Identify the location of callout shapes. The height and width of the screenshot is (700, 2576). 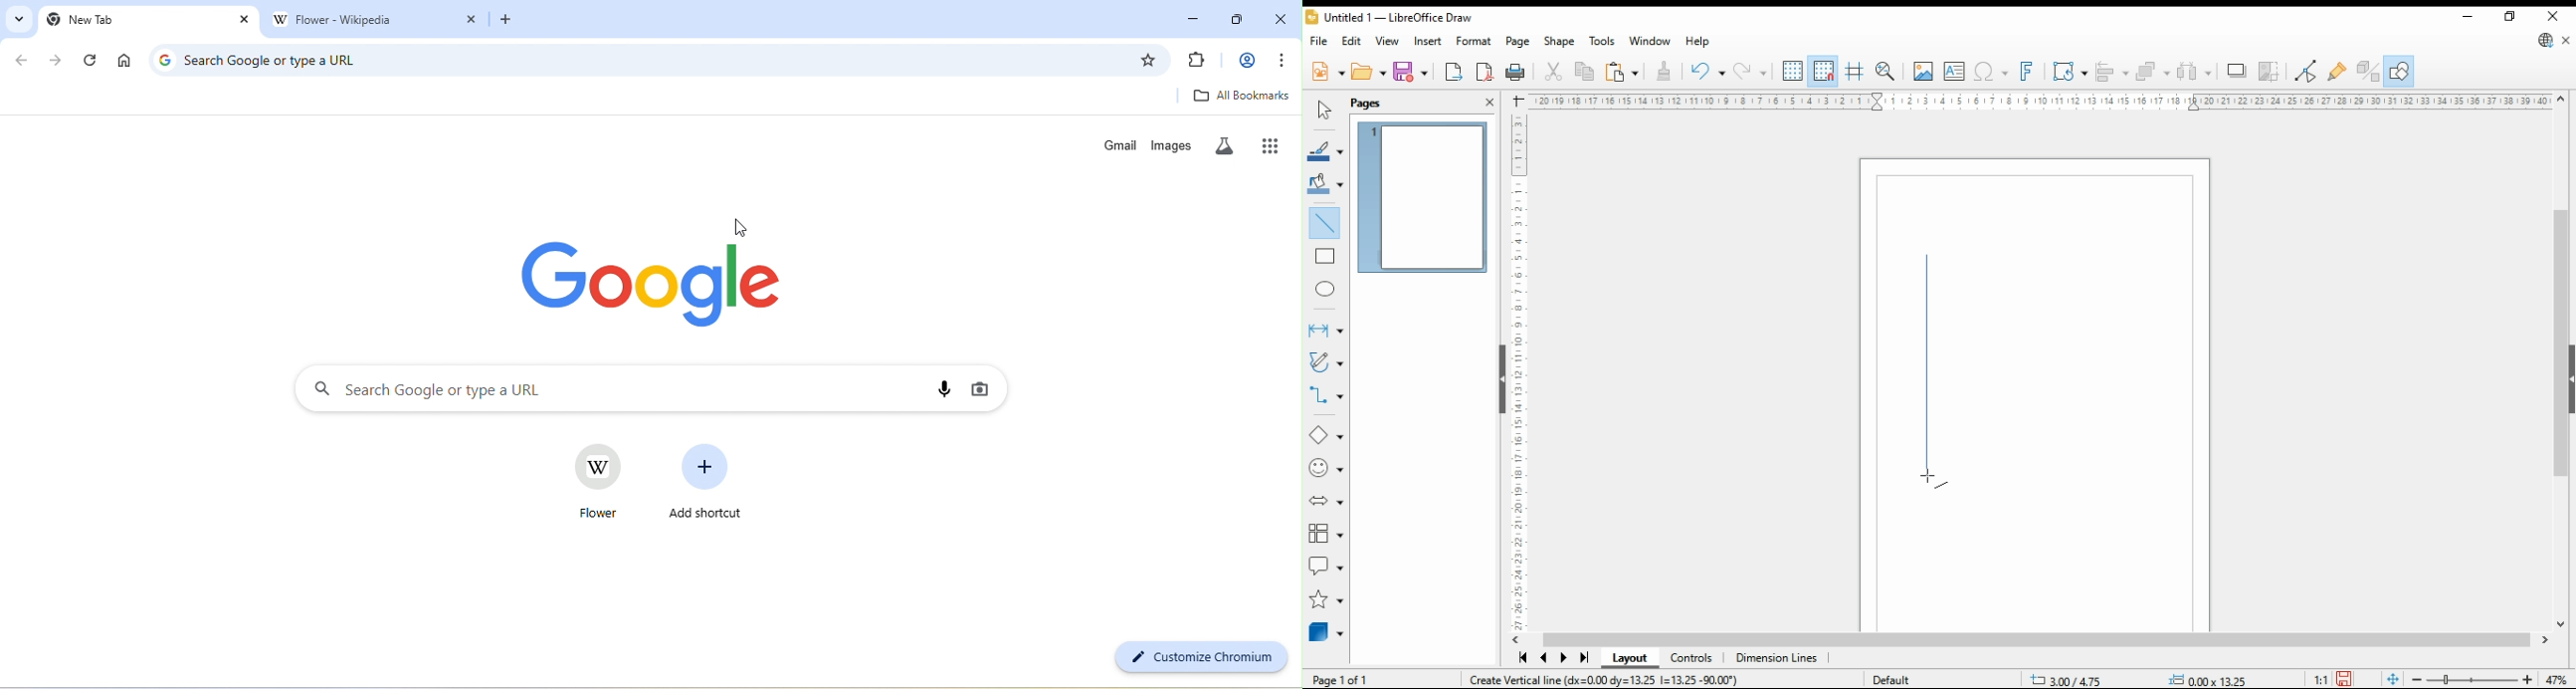
(1326, 567).